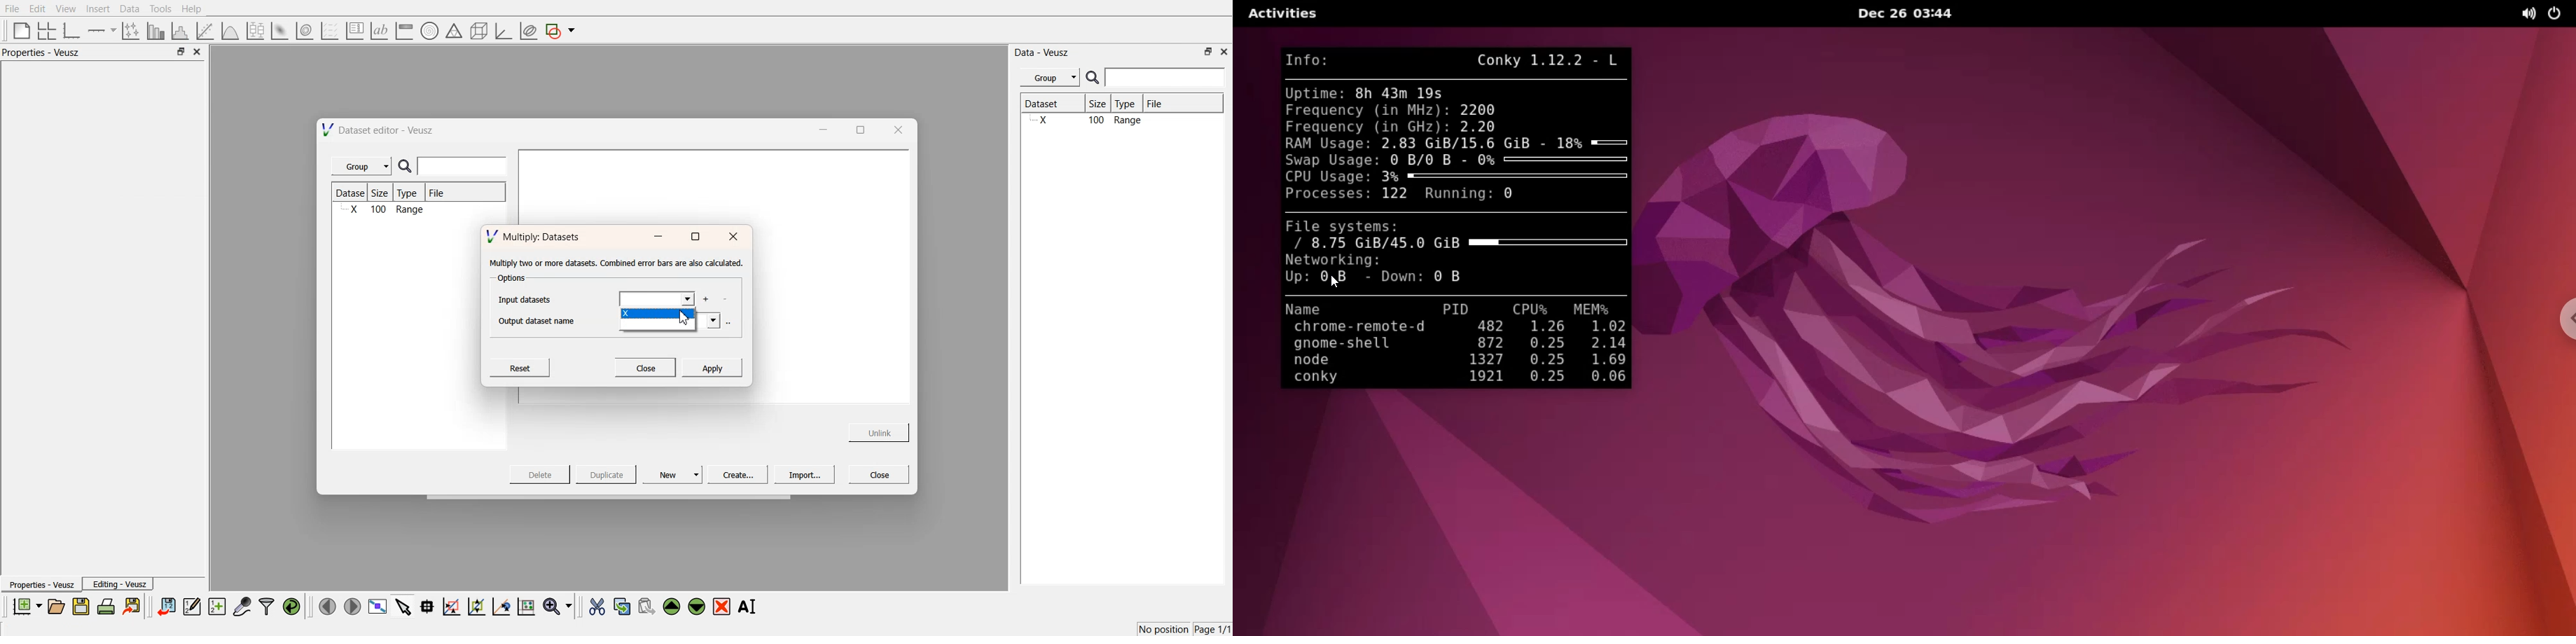 This screenshot has width=2576, height=644. Describe the element at coordinates (596, 607) in the screenshot. I see `cut the selected widgets` at that location.